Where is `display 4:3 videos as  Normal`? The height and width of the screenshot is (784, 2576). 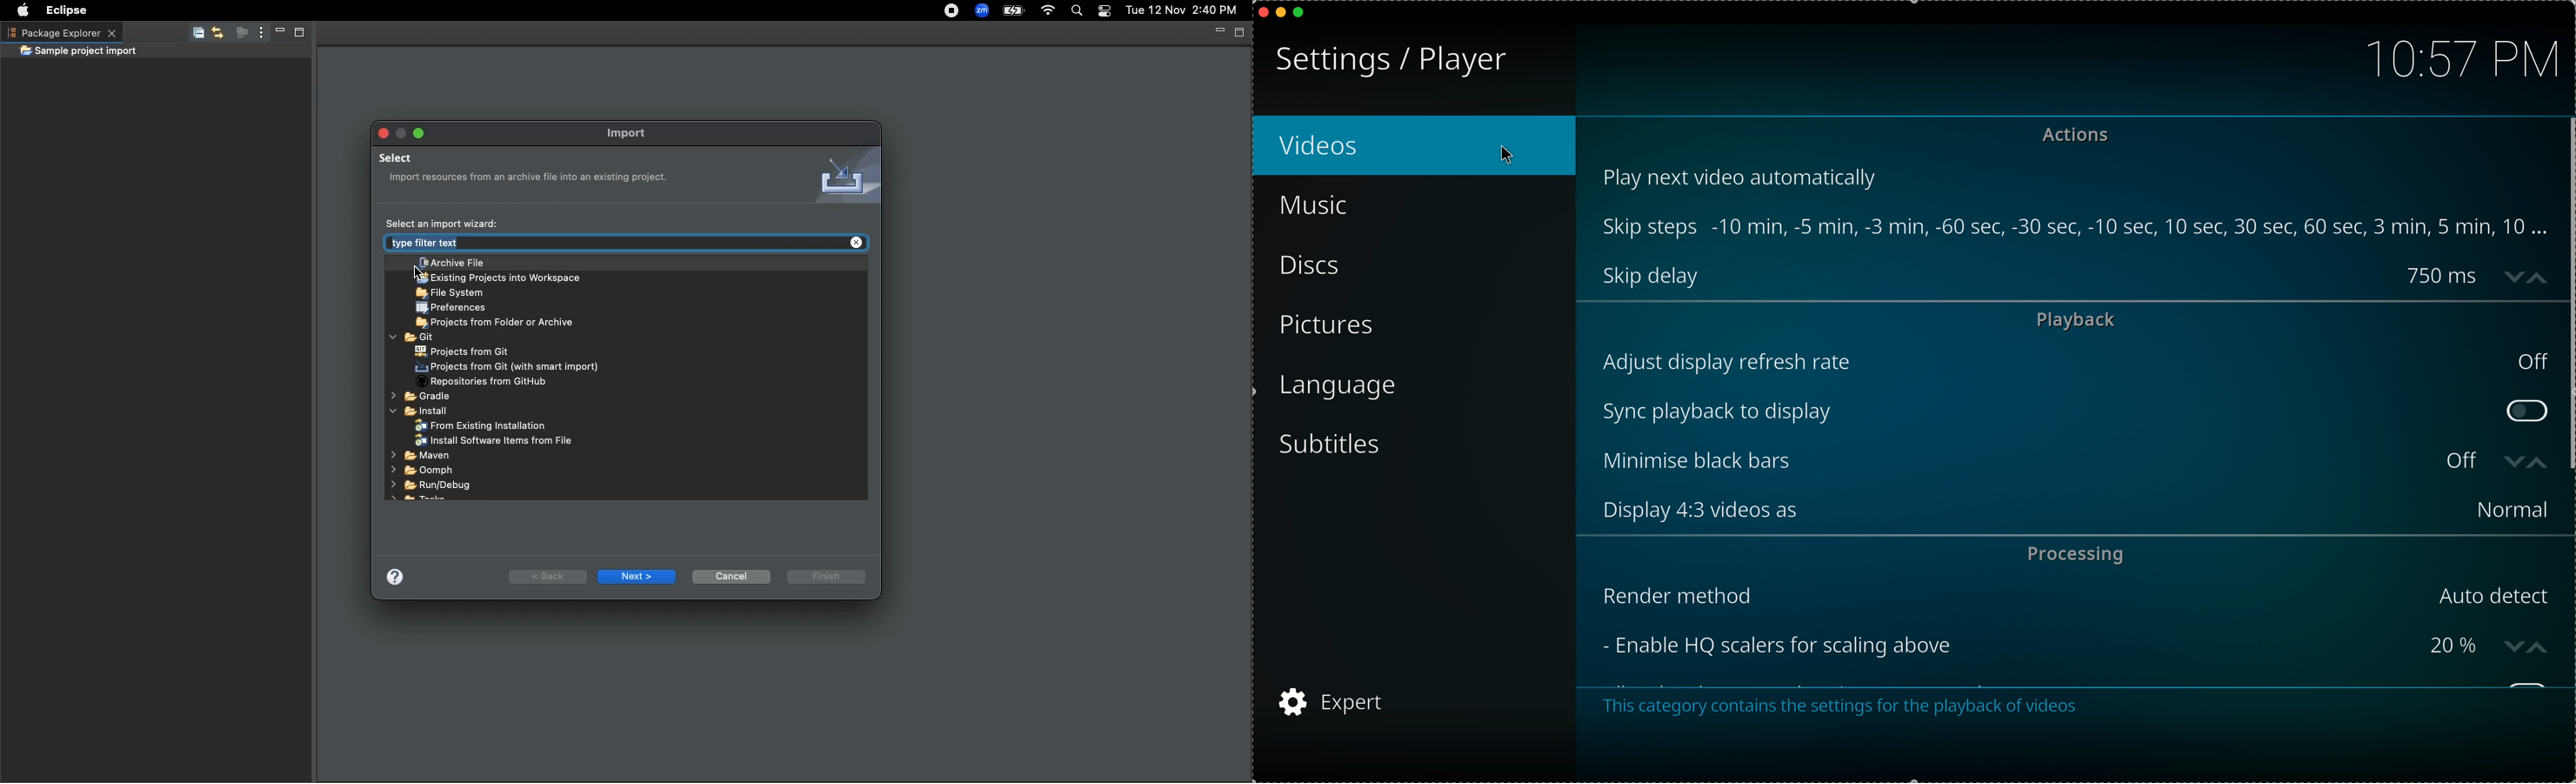 display 4:3 videos as  Normal is located at coordinates (2081, 510).